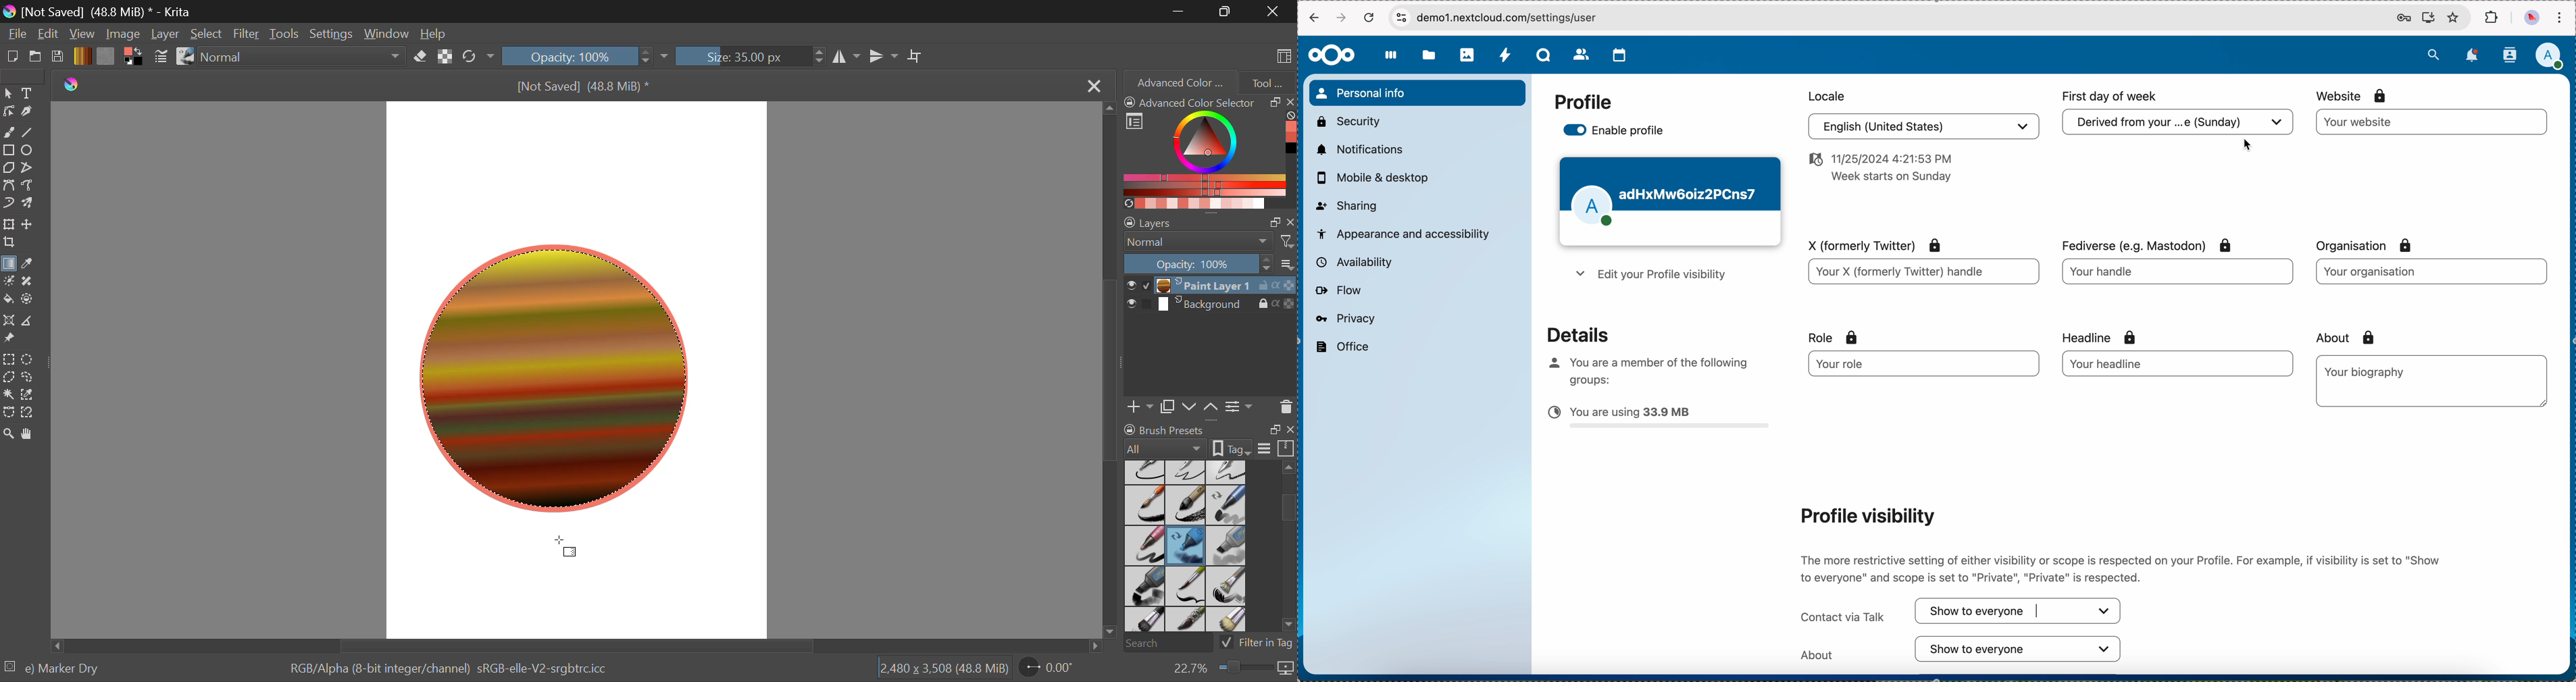  Describe the element at coordinates (947, 668) in the screenshot. I see `Page Dimensions` at that location.